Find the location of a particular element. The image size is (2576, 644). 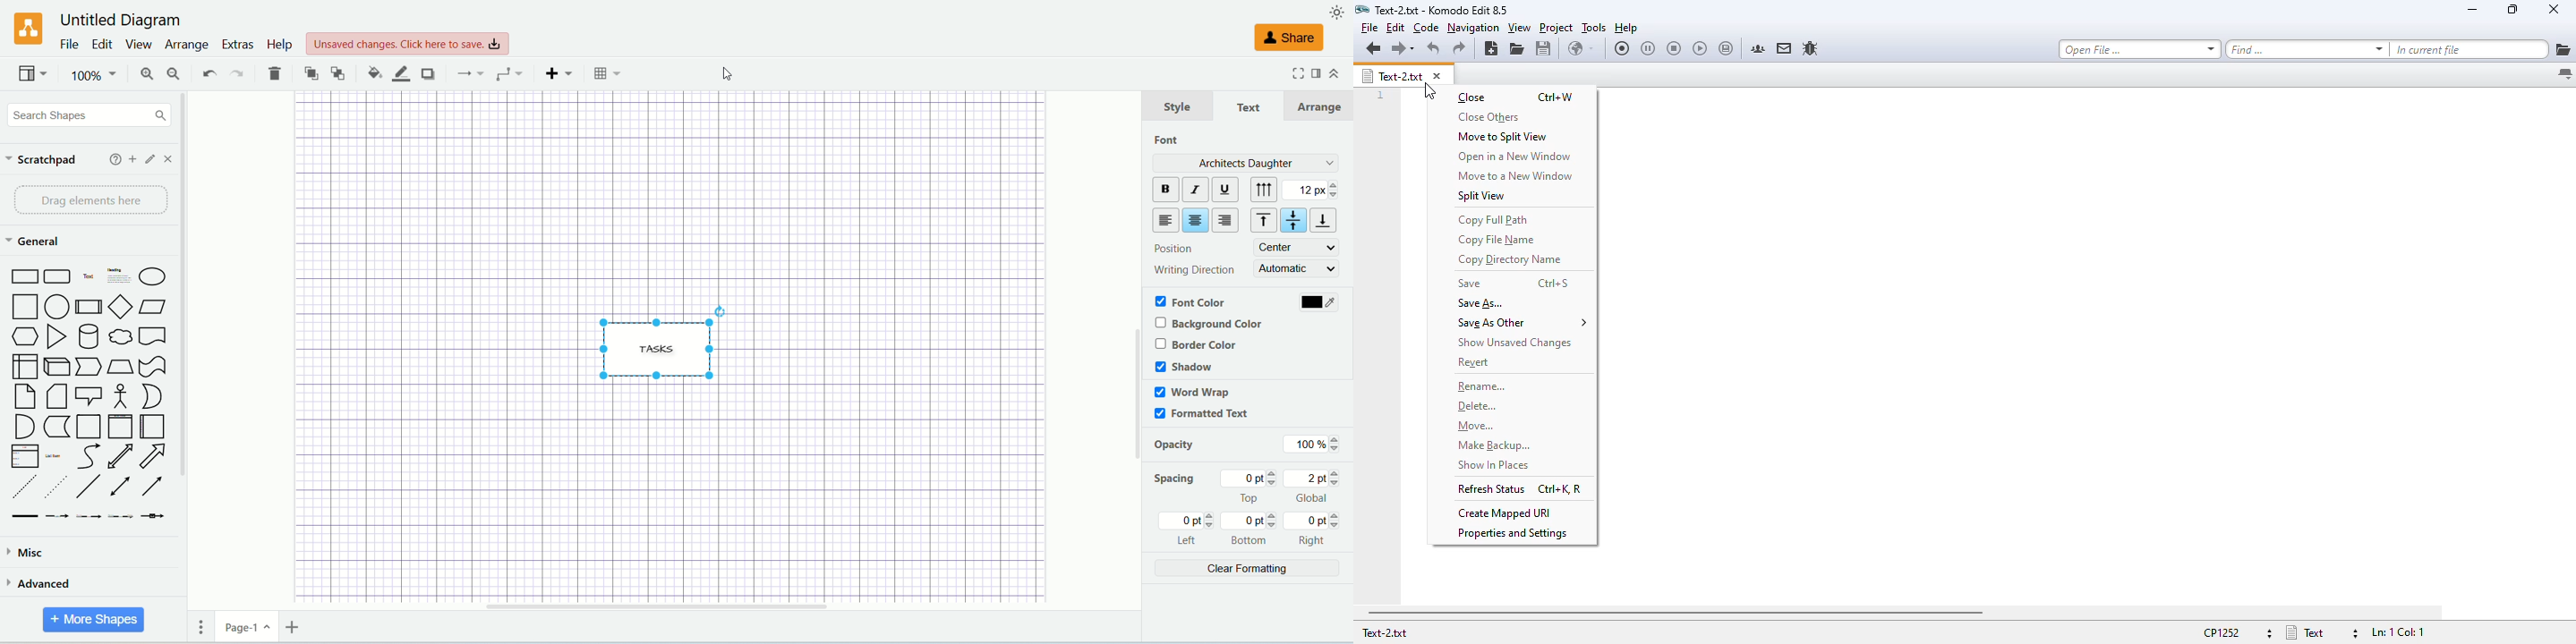

misc is located at coordinates (75, 555).